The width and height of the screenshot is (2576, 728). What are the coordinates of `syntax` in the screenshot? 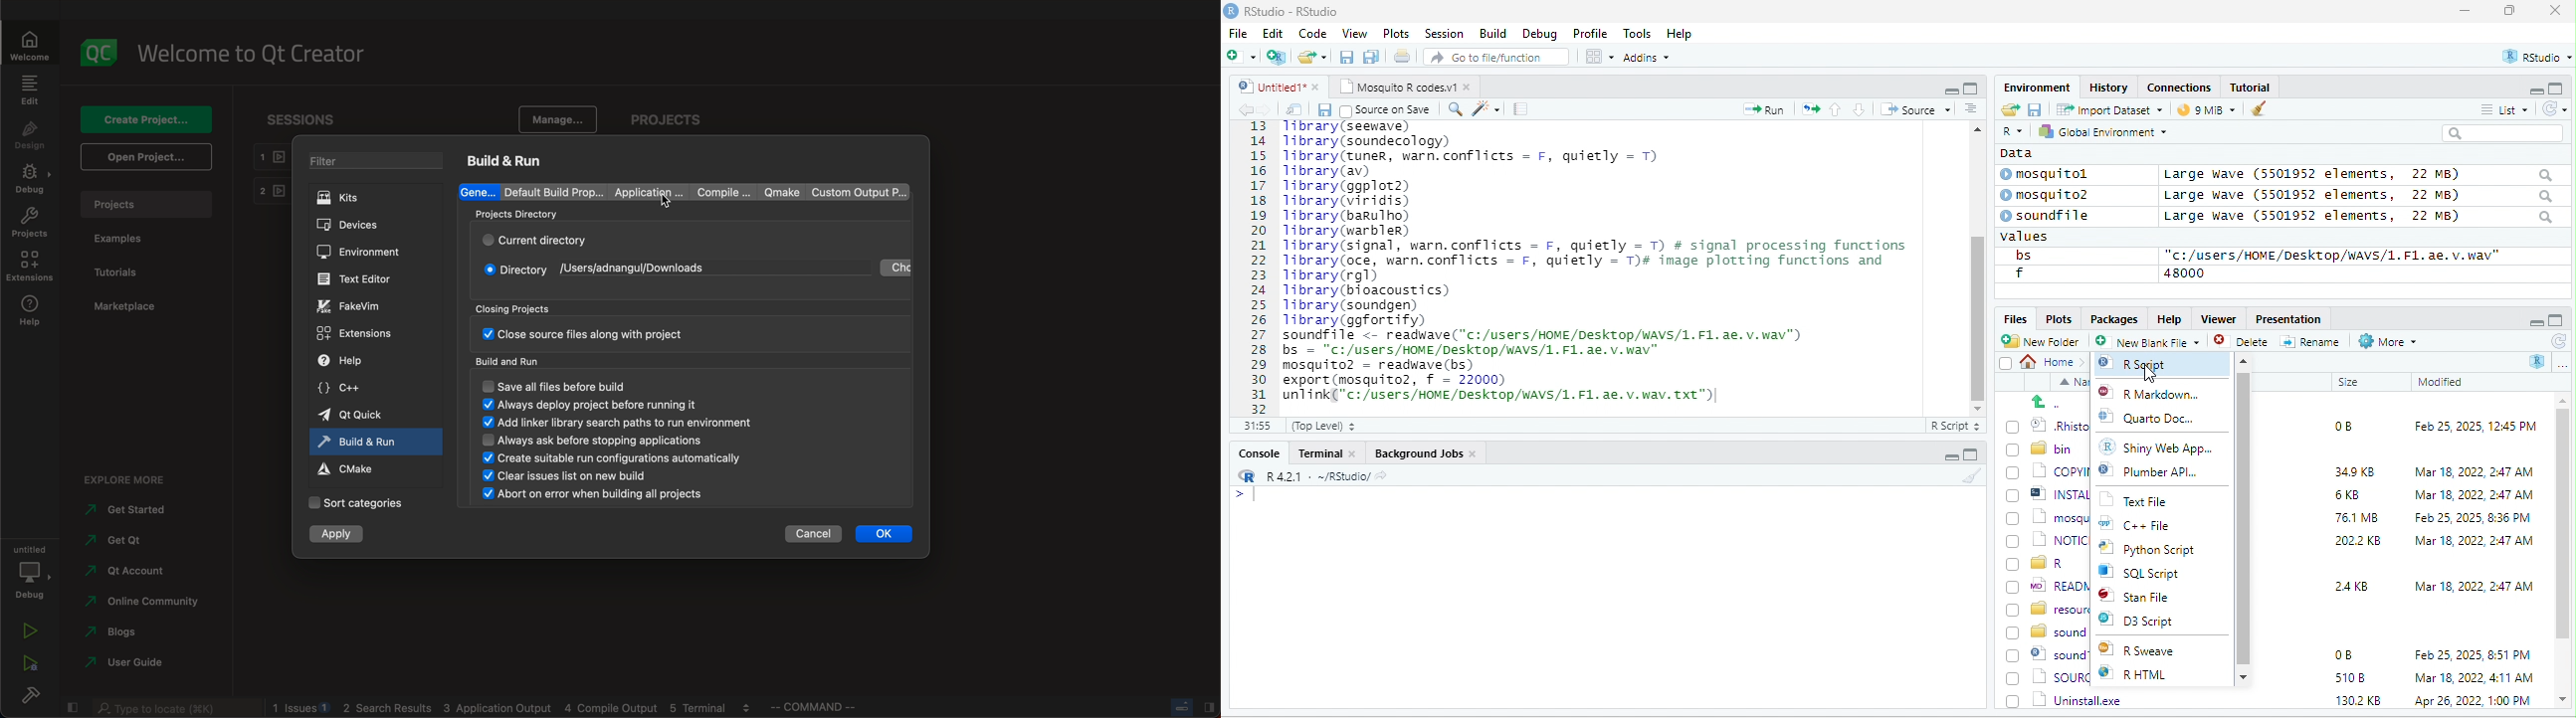 It's located at (1241, 497).